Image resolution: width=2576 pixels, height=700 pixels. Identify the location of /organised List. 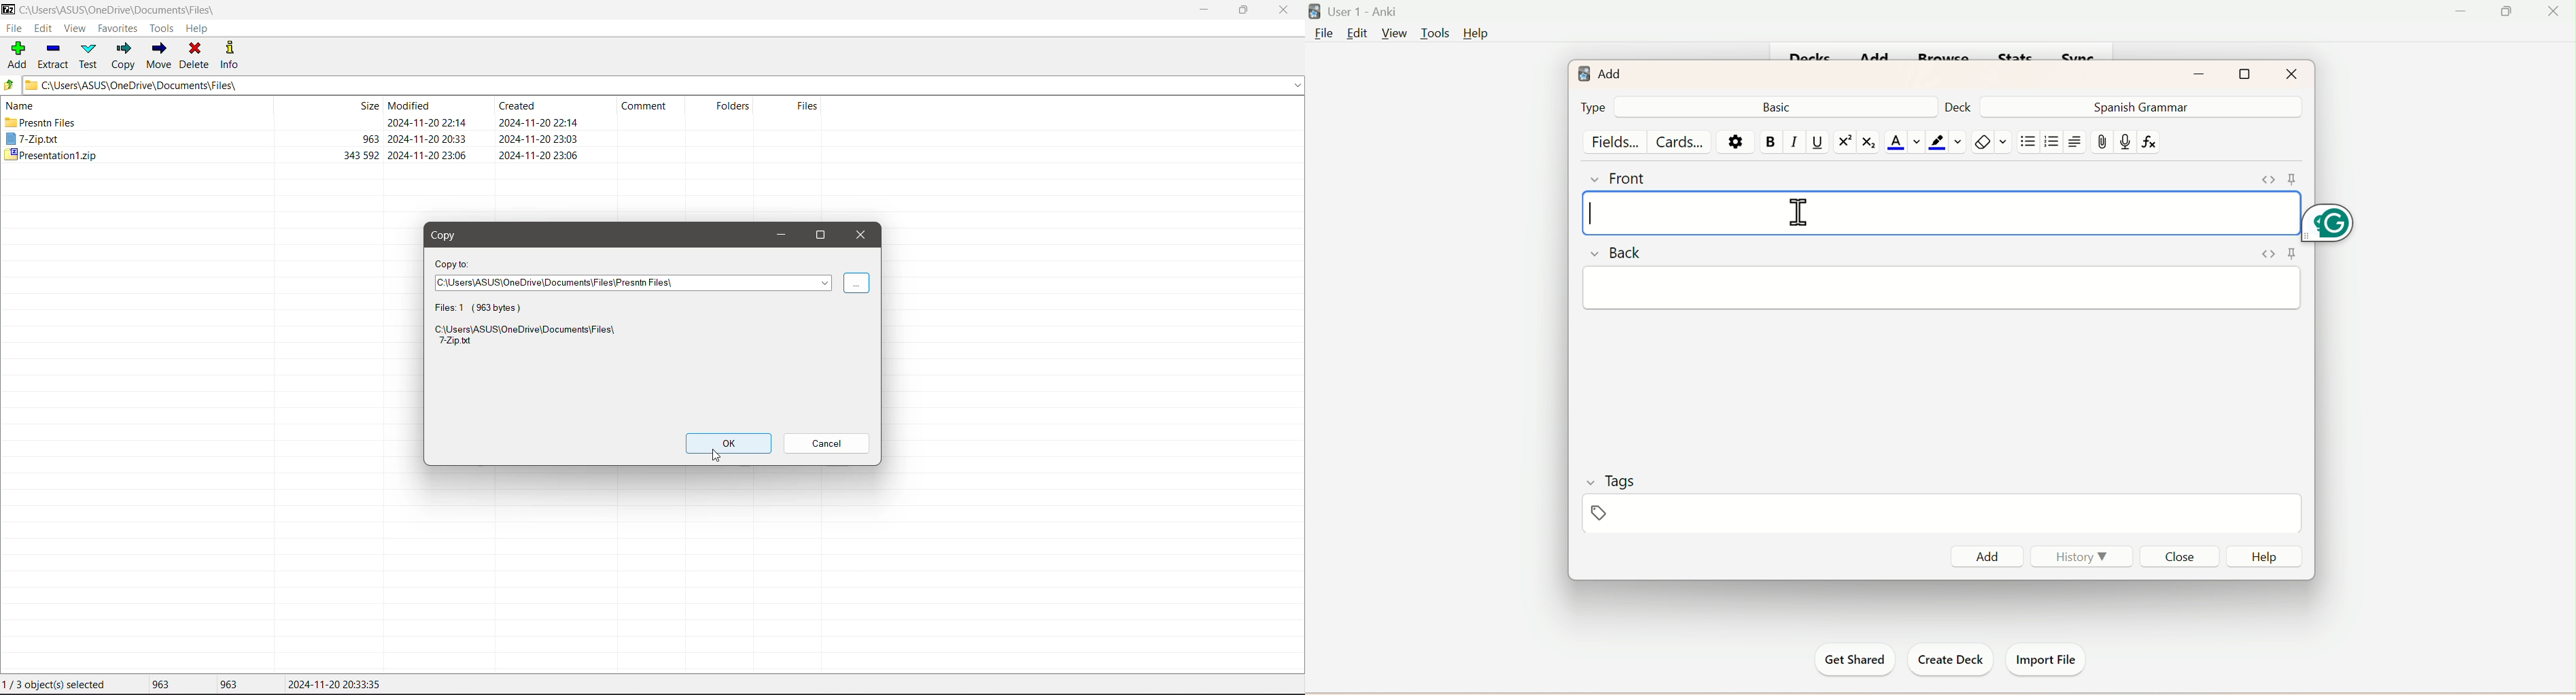
(2049, 143).